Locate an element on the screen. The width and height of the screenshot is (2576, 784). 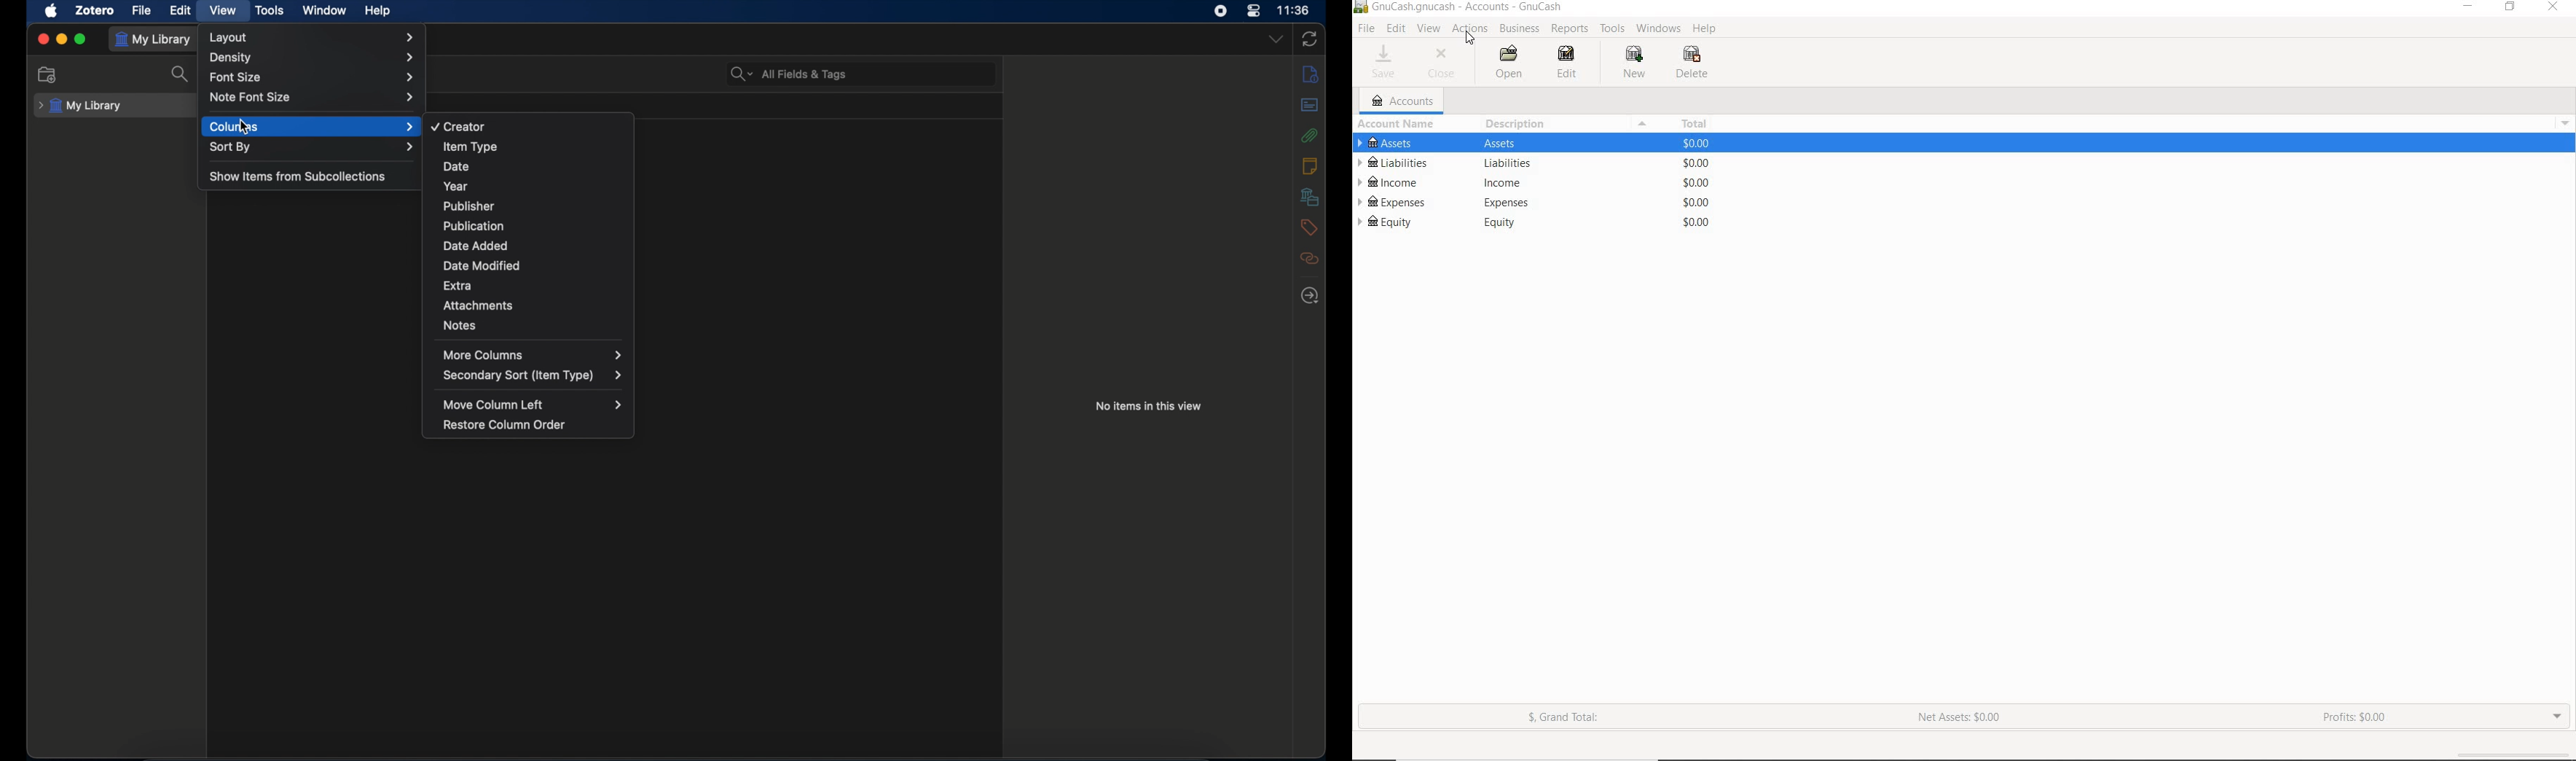
date is located at coordinates (456, 166).